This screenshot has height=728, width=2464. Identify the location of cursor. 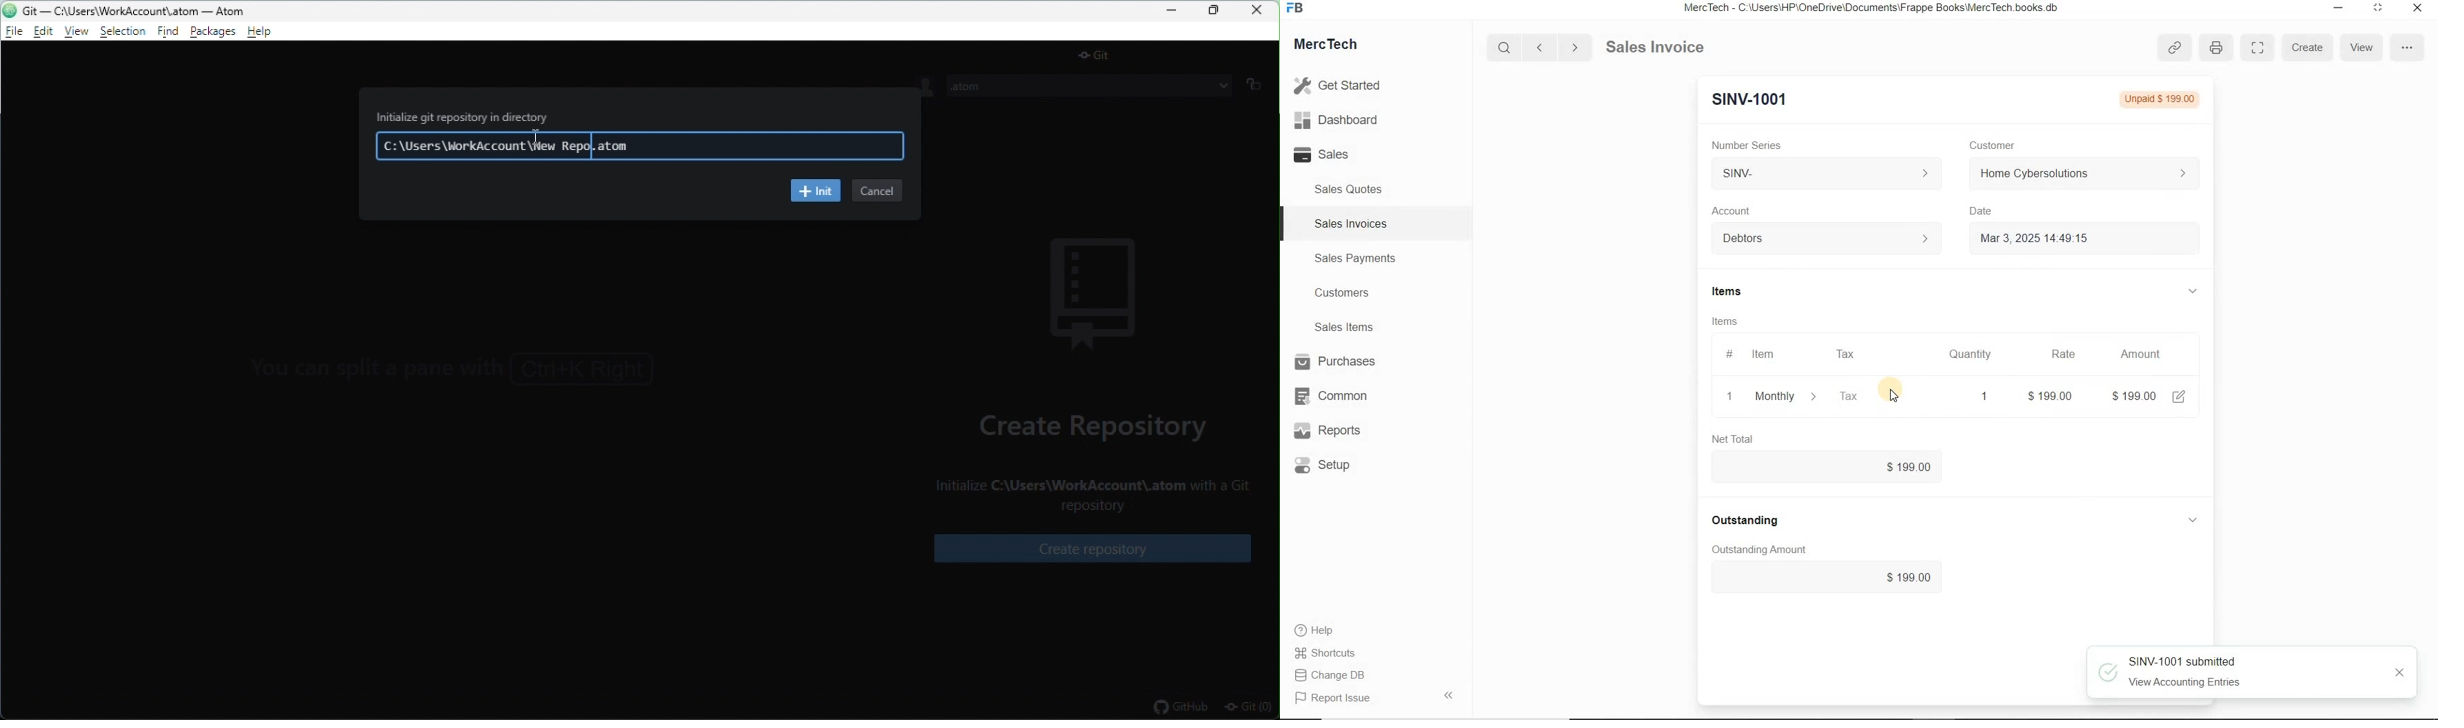
(1892, 398).